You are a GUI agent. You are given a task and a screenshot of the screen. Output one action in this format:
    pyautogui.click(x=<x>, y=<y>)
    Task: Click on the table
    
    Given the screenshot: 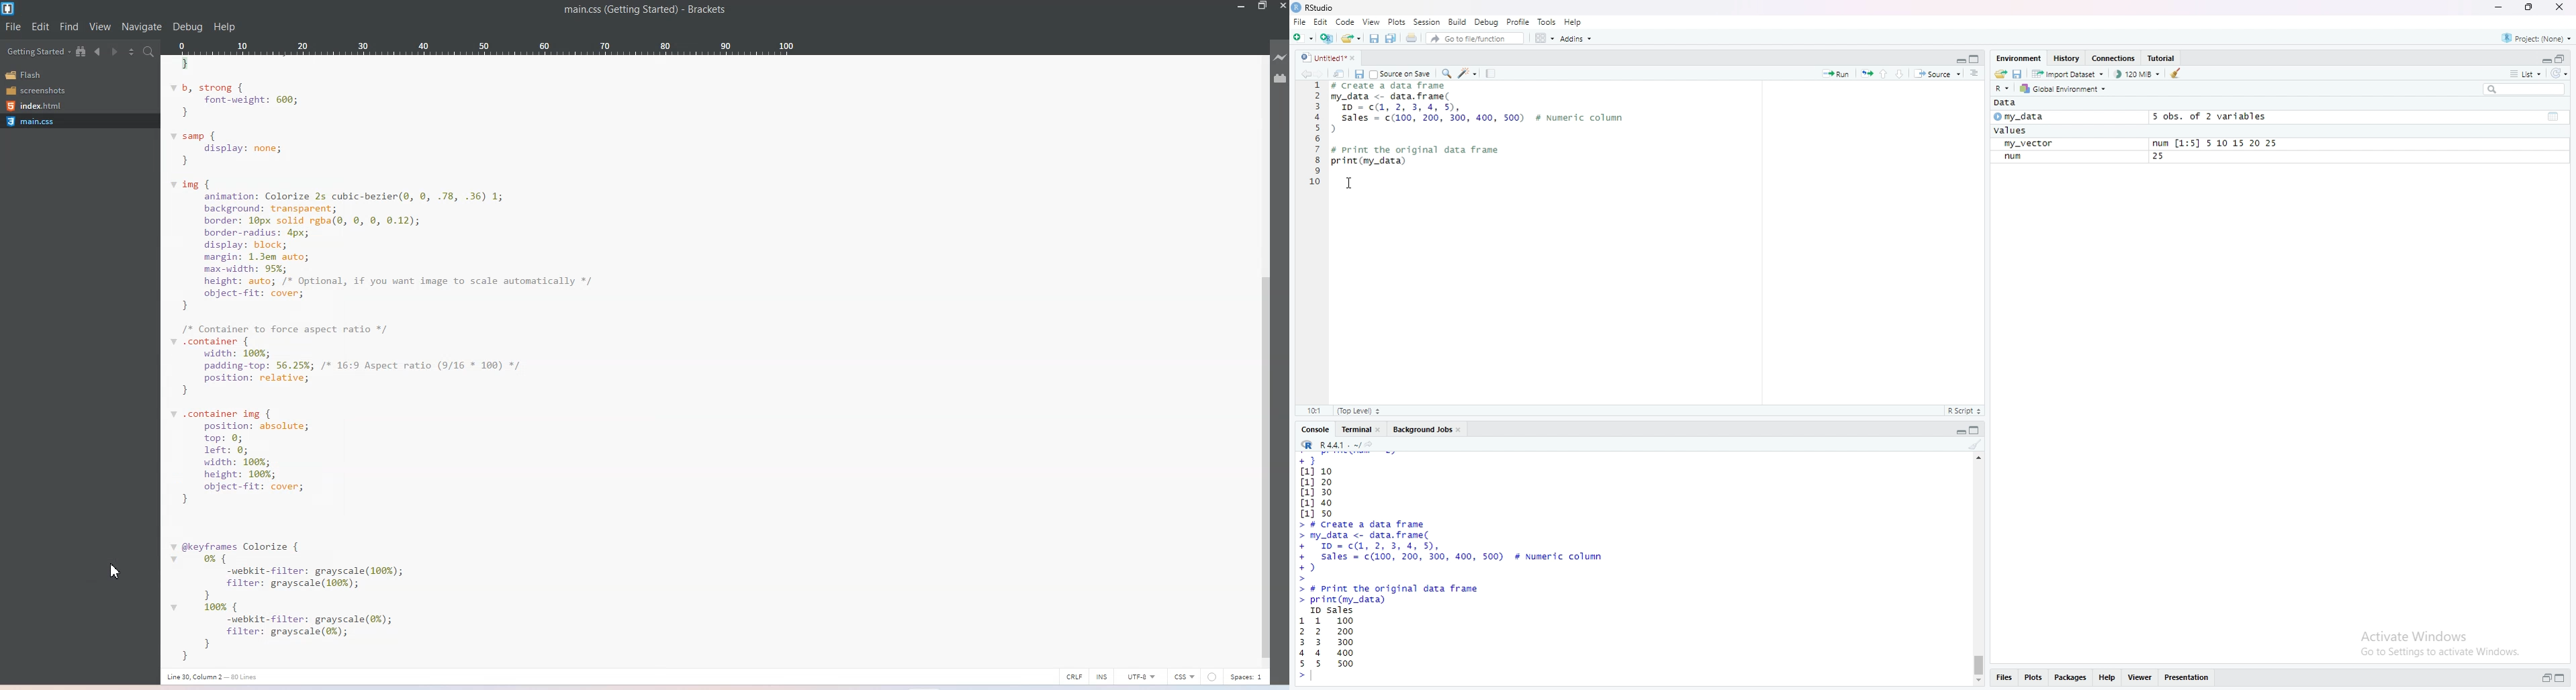 What is the action you would take?
    pyautogui.click(x=2554, y=116)
    